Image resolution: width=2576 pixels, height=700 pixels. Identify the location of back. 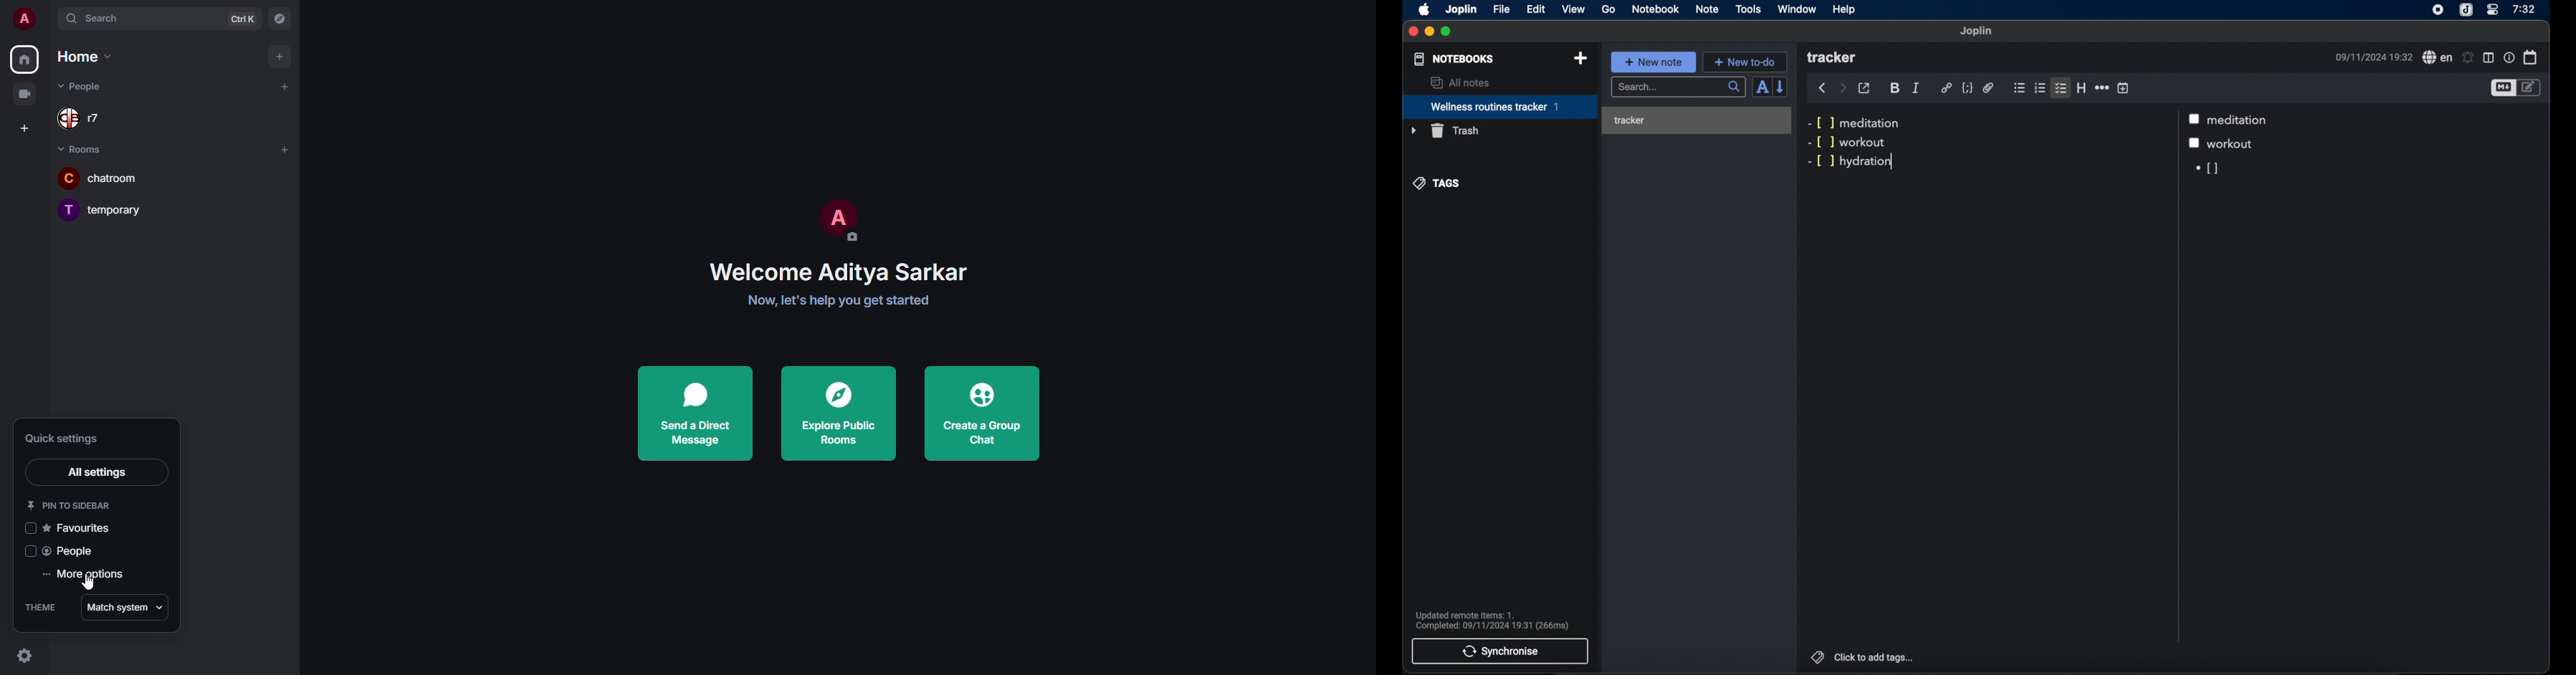
(1822, 88).